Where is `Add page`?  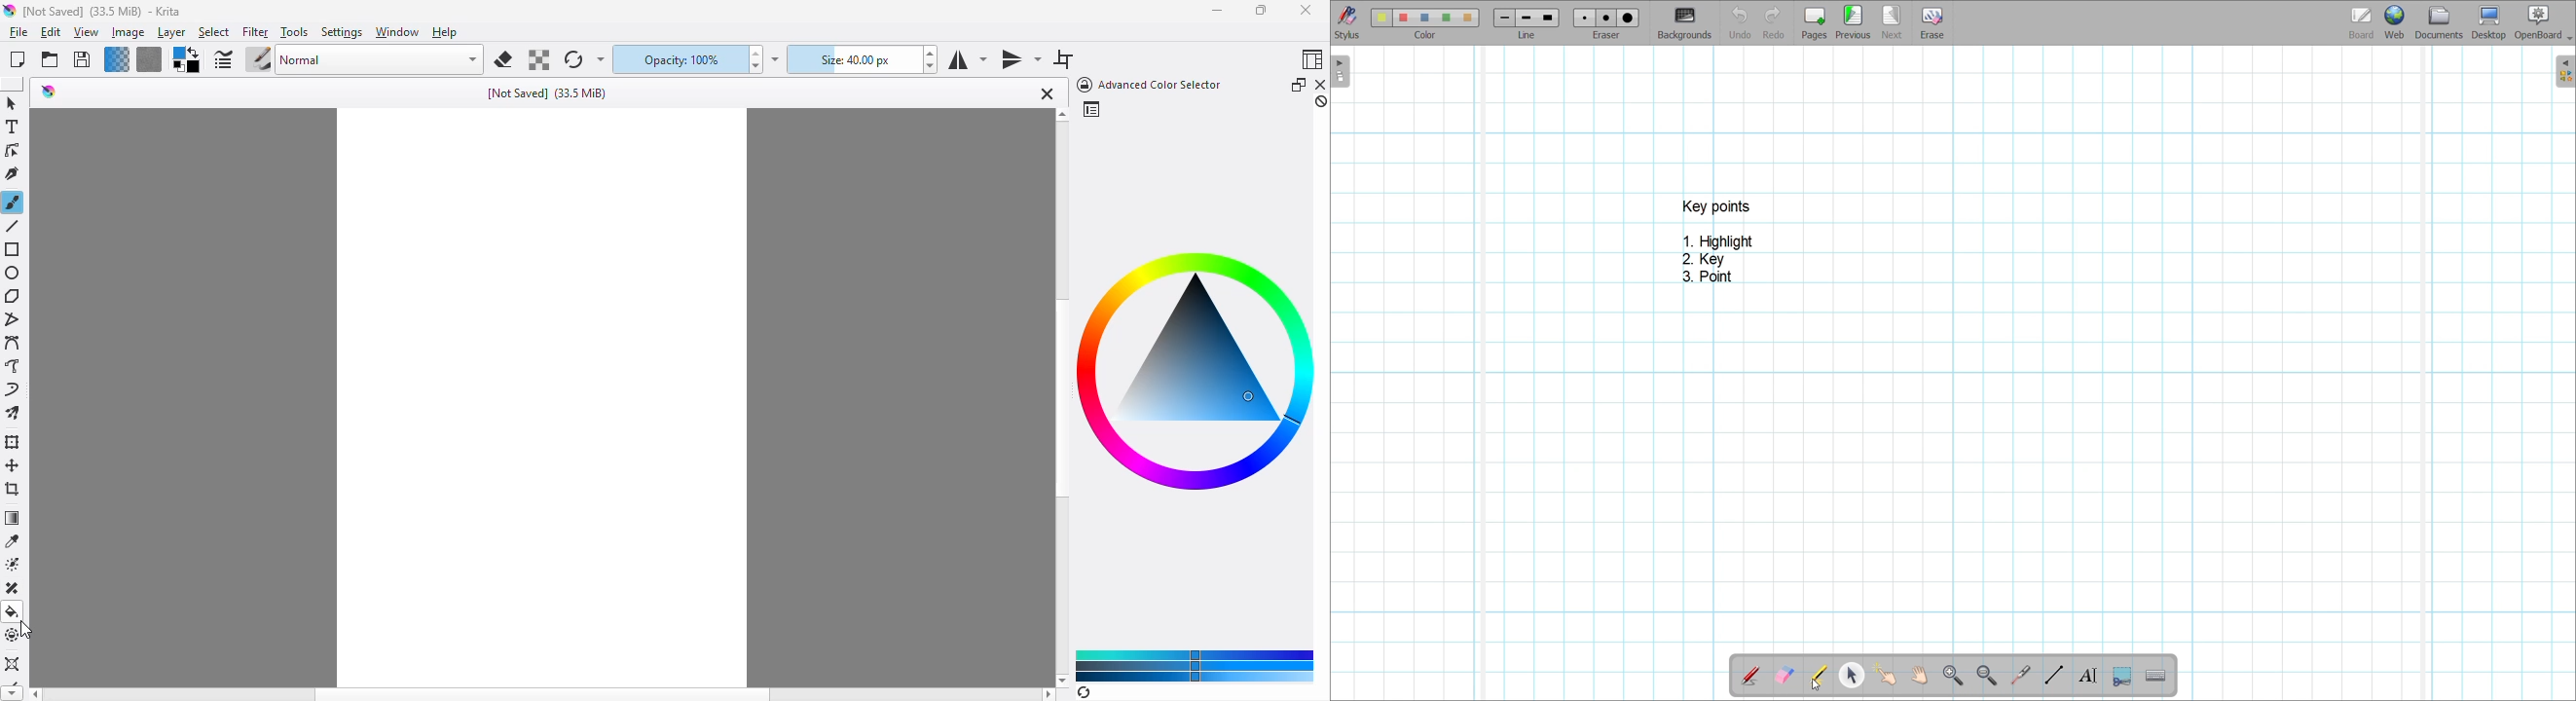 Add page is located at coordinates (1814, 23).